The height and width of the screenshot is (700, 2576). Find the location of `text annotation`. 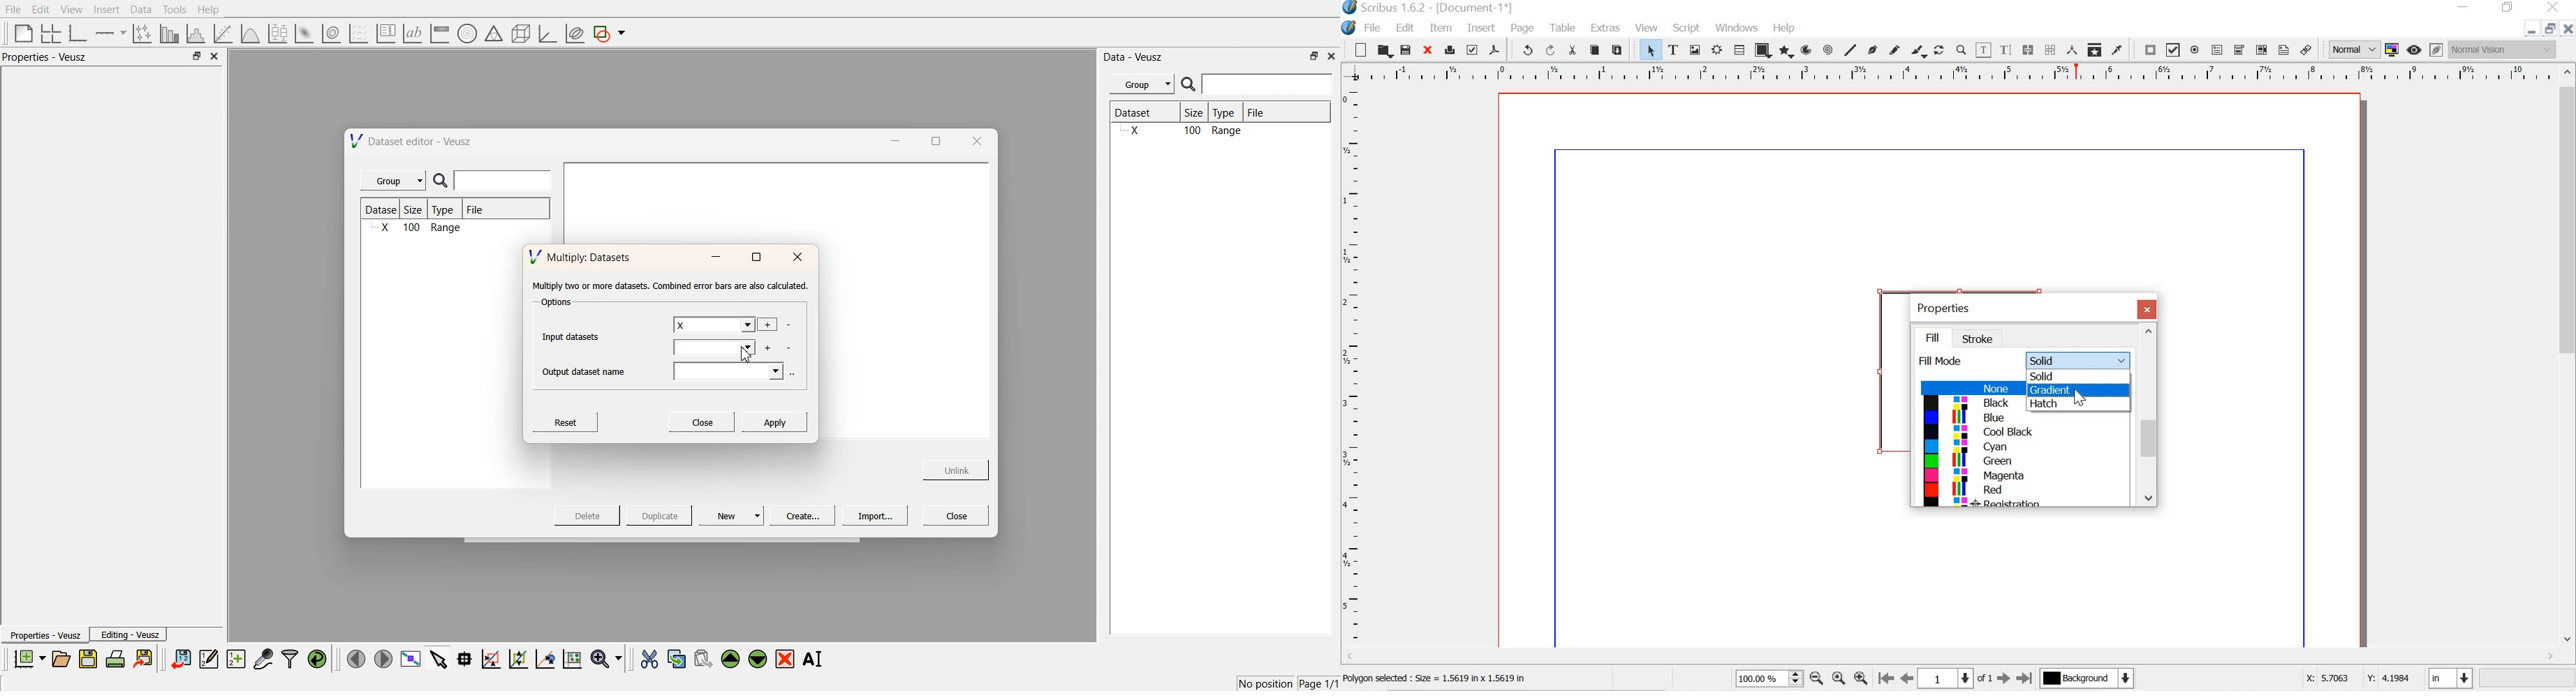

text annotation is located at coordinates (2283, 50).